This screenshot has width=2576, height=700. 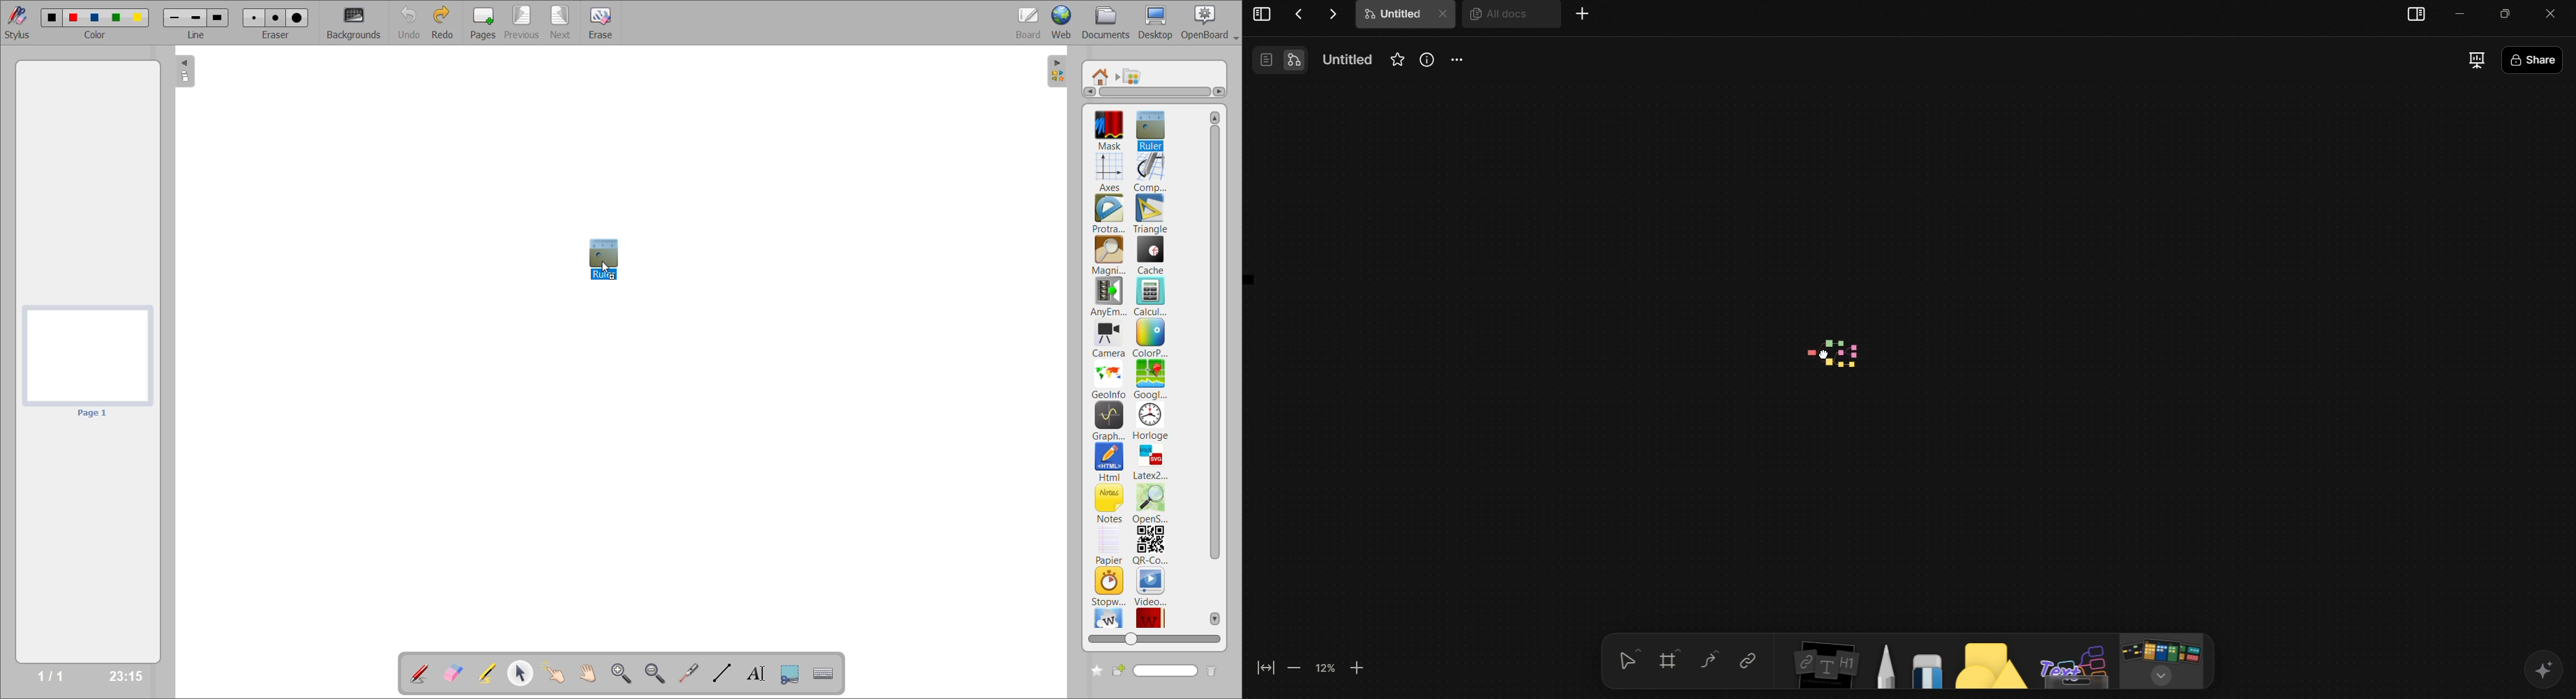 What do you see at coordinates (1989, 665) in the screenshot?
I see `Shapes tool` at bounding box center [1989, 665].